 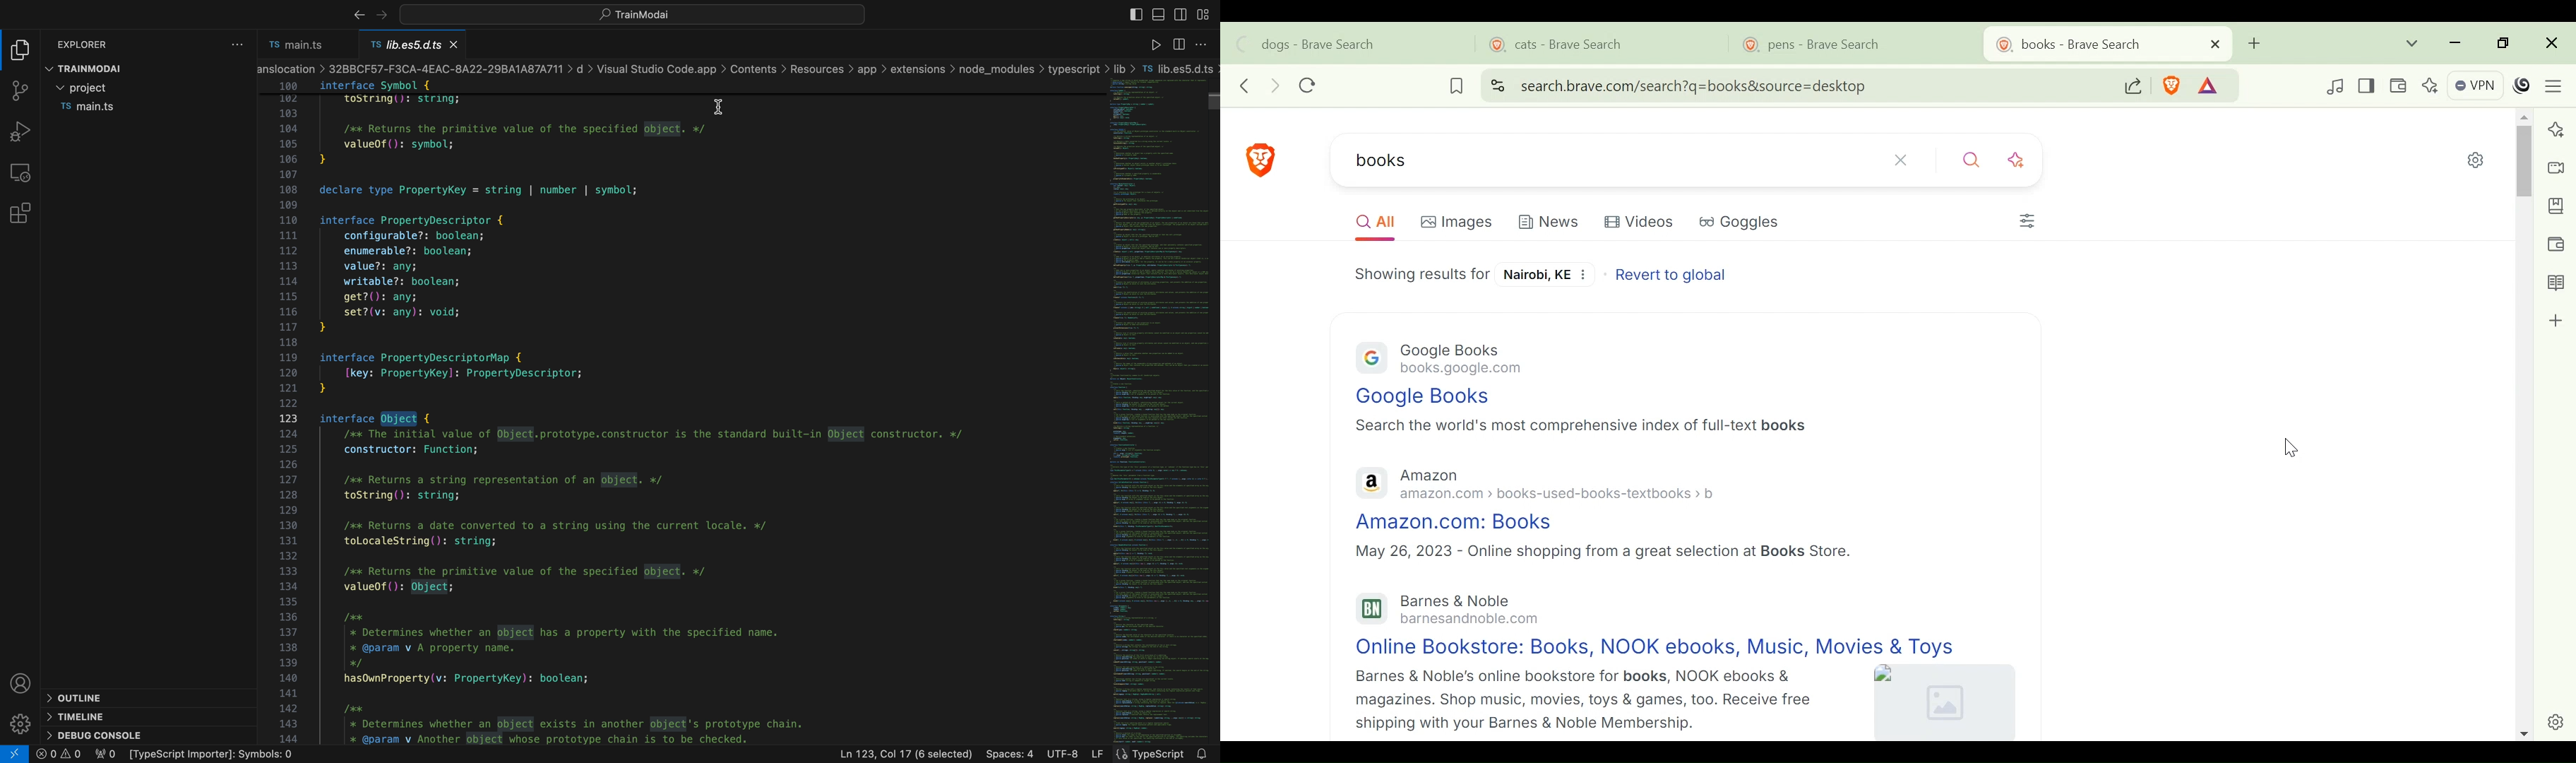 What do you see at coordinates (1205, 42) in the screenshot?
I see `setting` at bounding box center [1205, 42].